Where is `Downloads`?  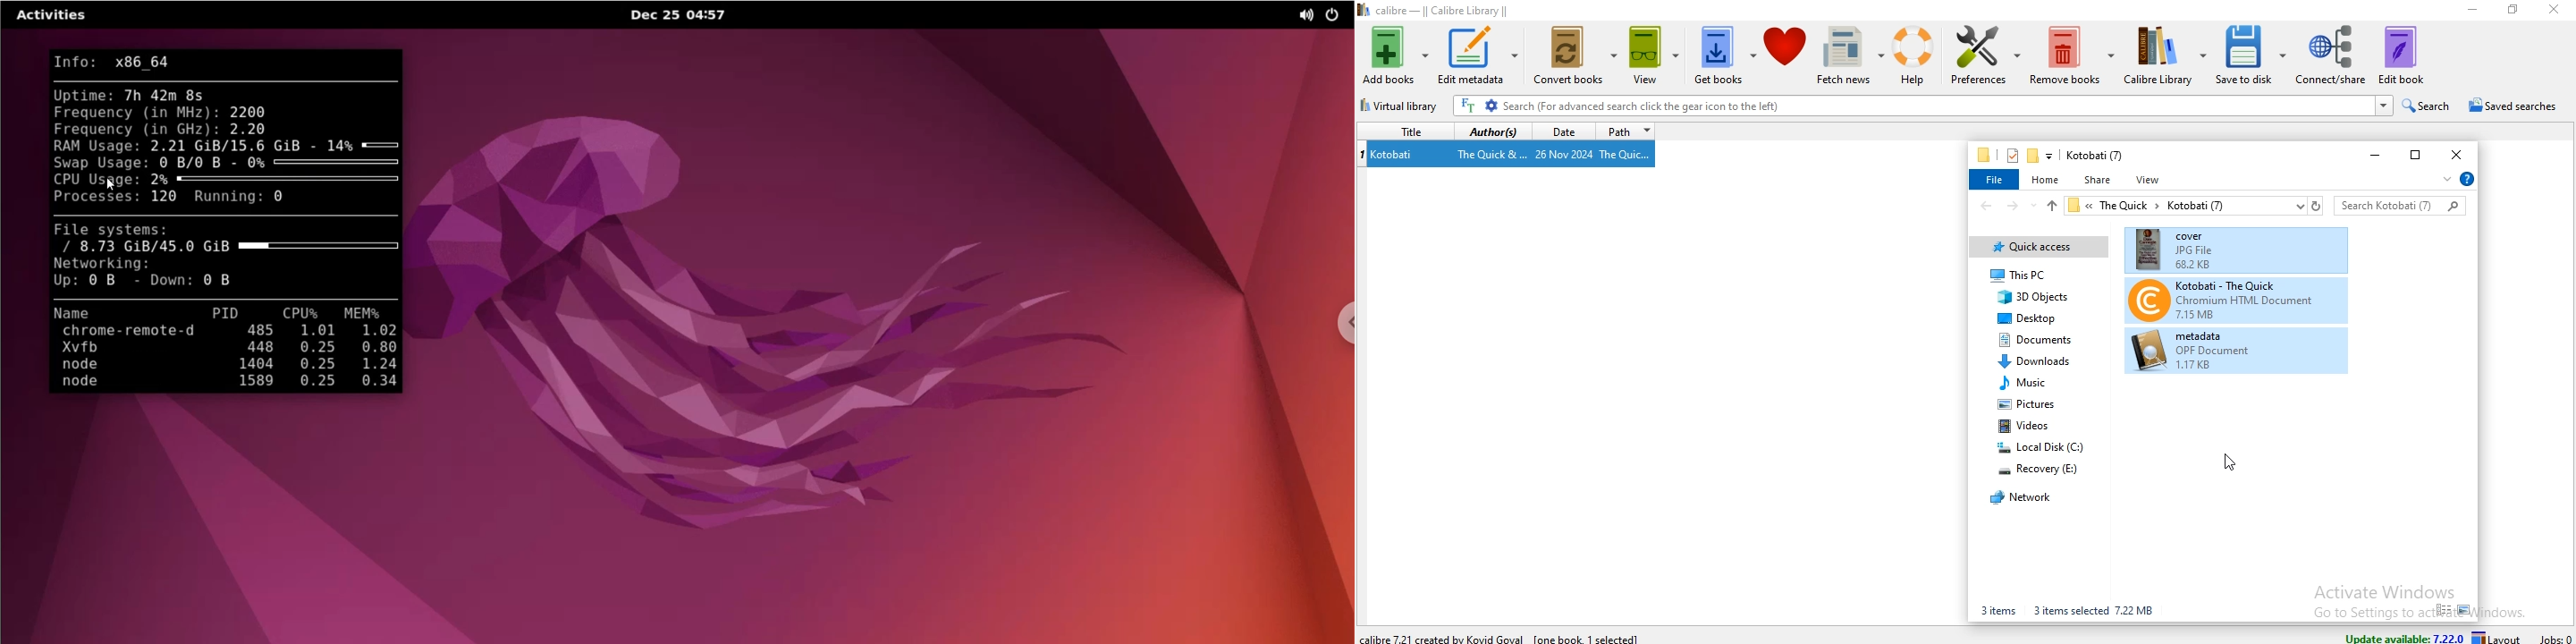
Downloads is located at coordinates (2034, 360).